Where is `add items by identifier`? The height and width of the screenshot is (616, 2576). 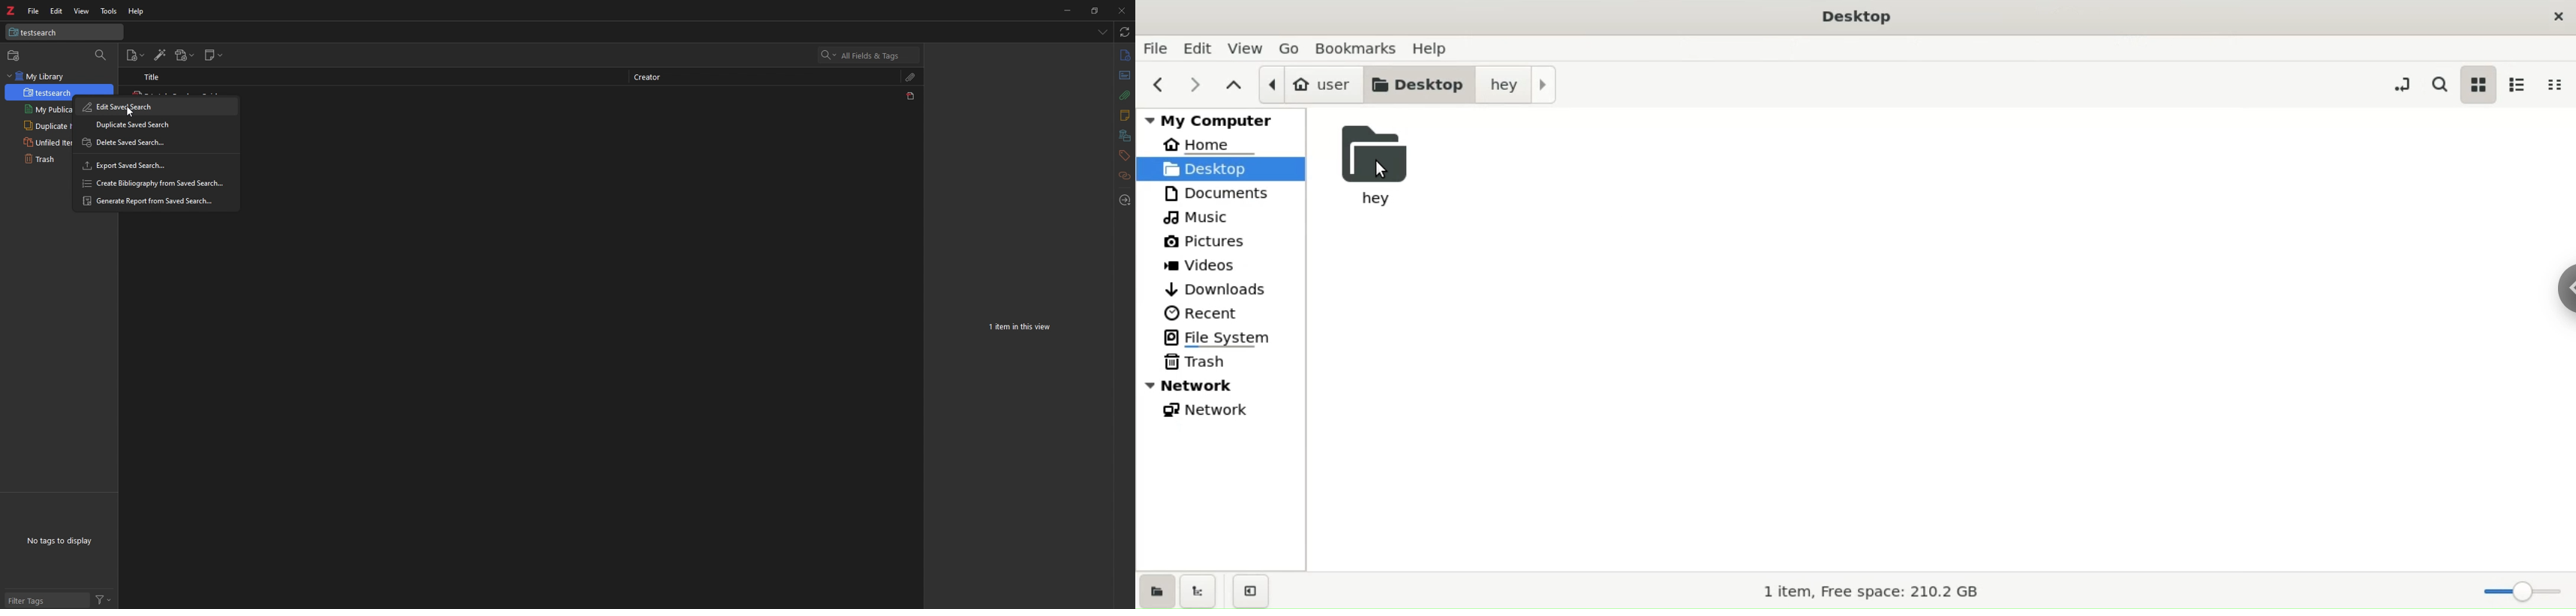
add items by identifier is located at coordinates (160, 55).